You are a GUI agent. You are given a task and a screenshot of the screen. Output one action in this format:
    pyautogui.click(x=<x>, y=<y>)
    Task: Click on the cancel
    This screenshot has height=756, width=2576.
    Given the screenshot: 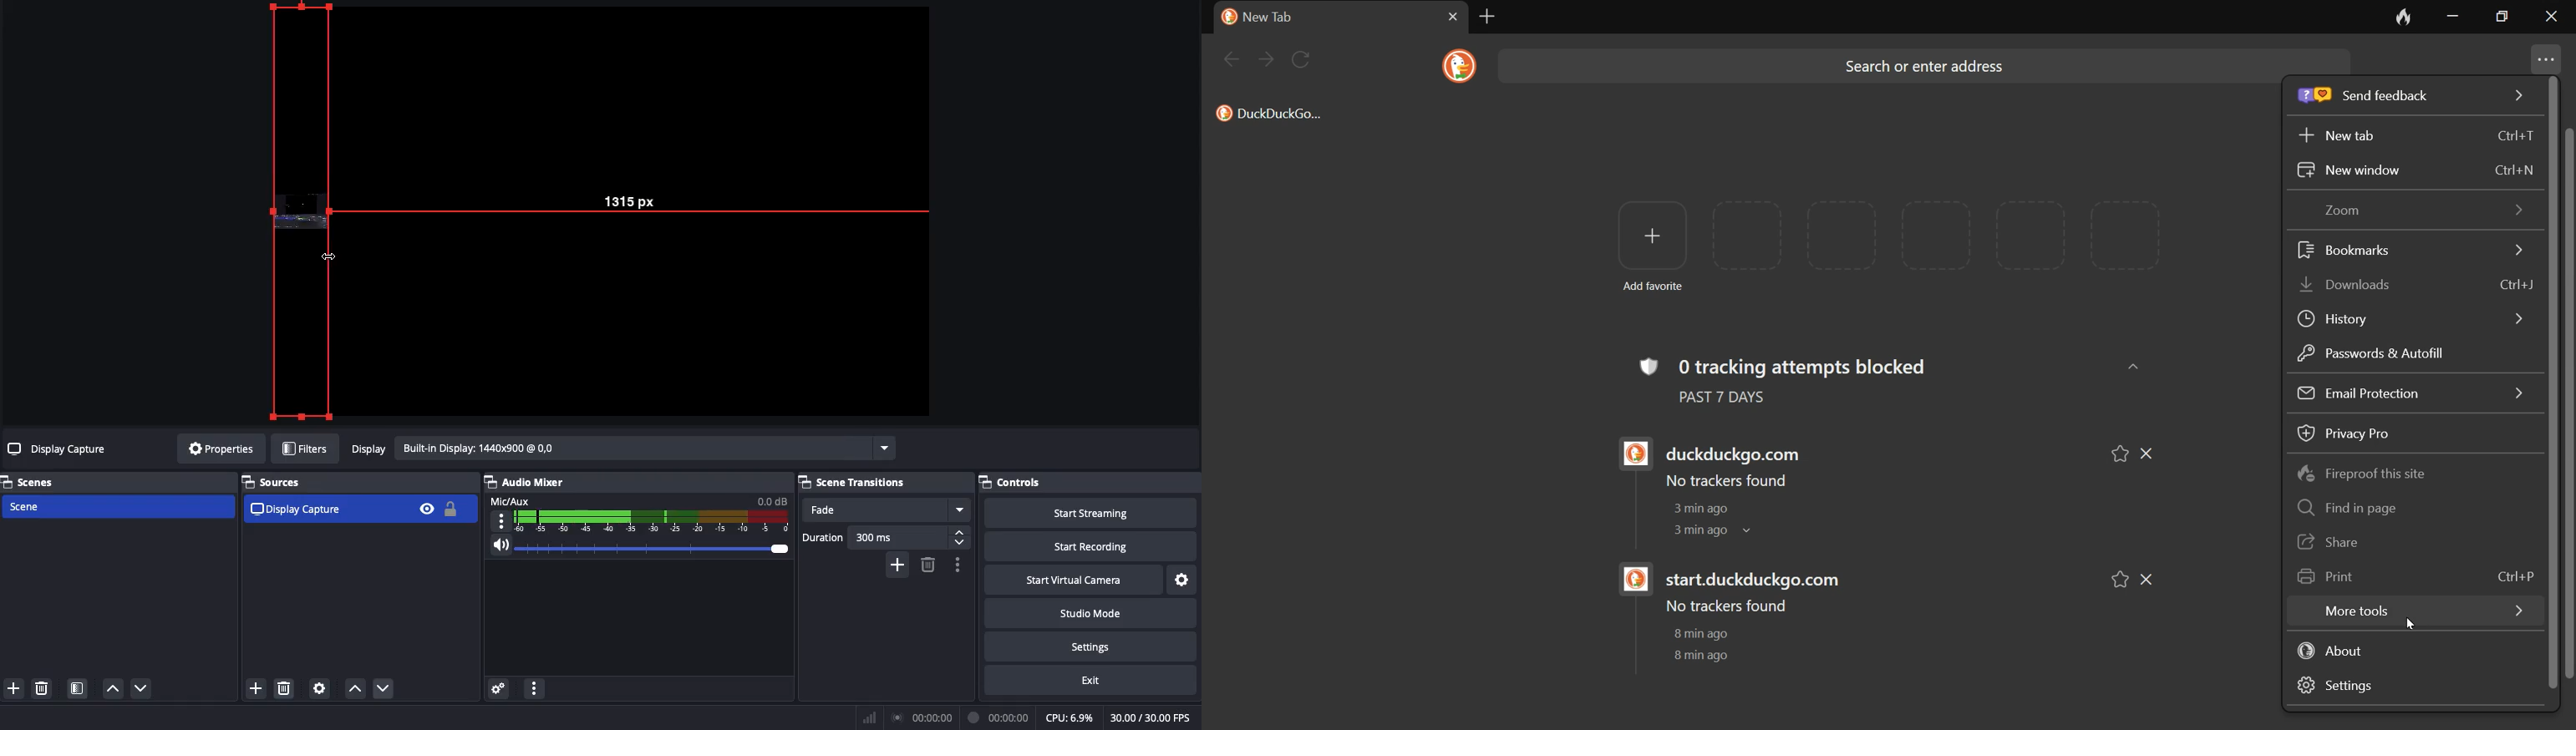 What is the action you would take?
    pyautogui.click(x=2157, y=450)
    